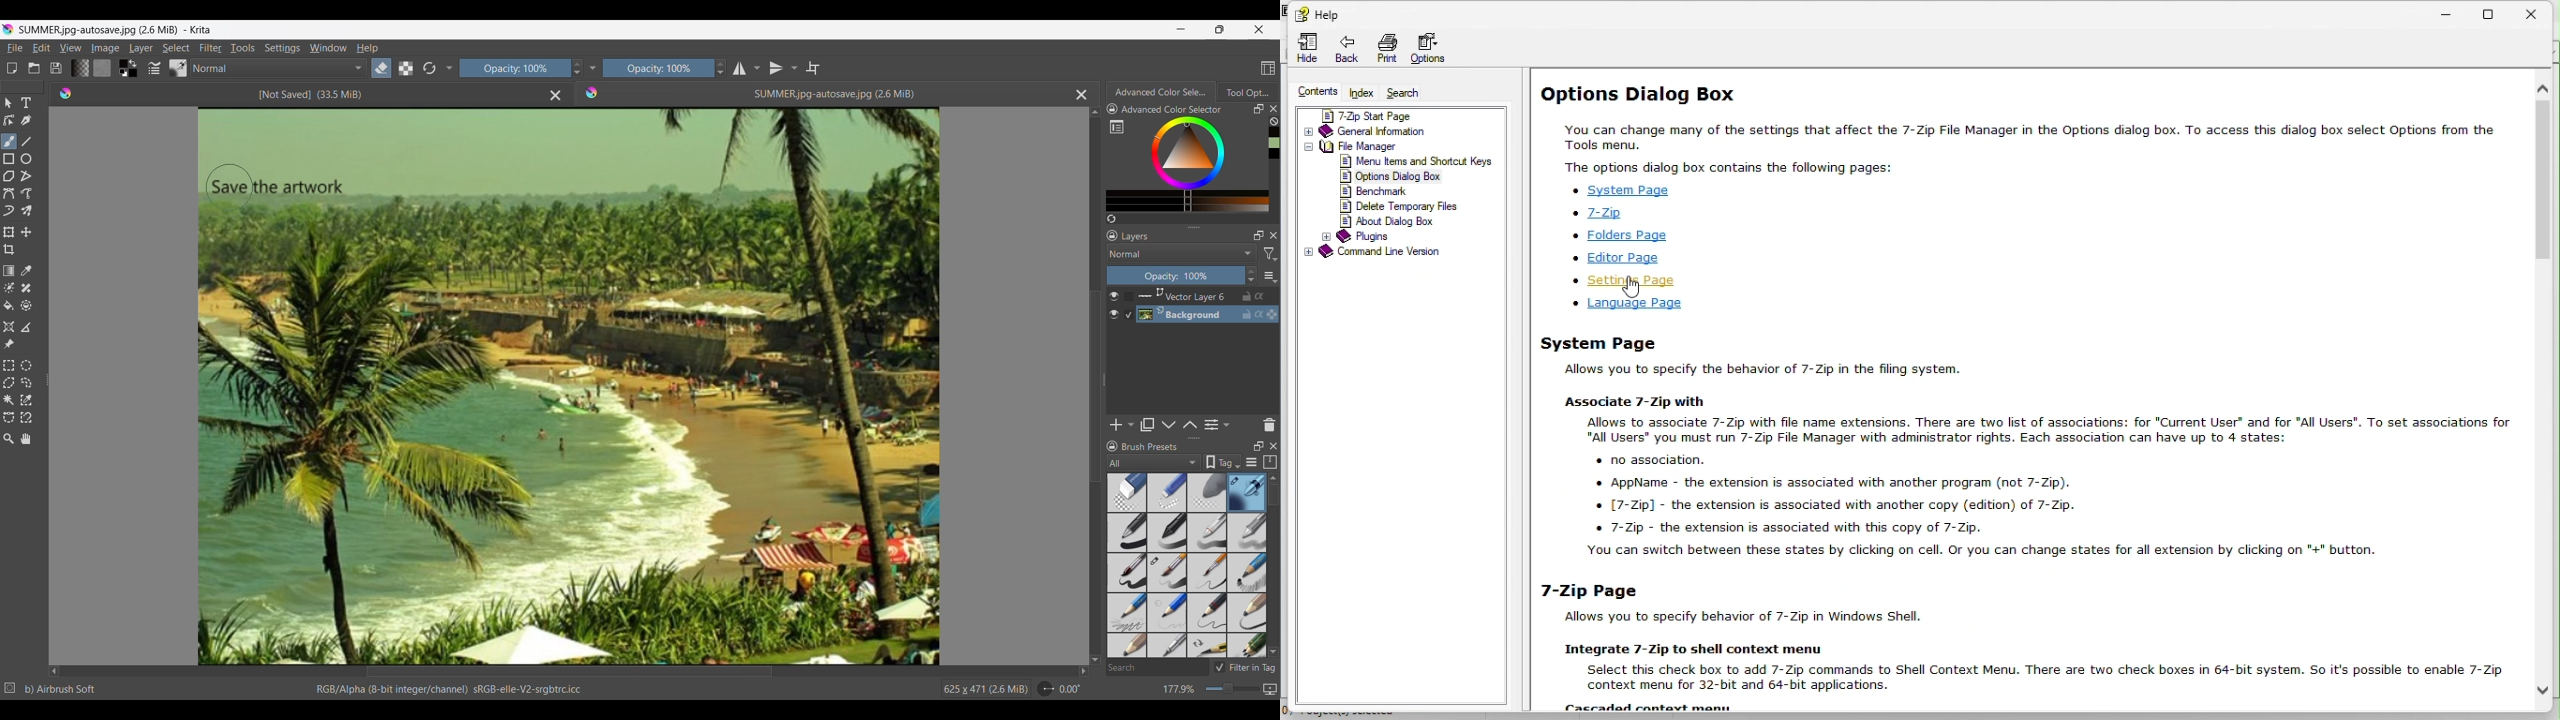 This screenshot has height=728, width=2576. Describe the element at coordinates (9, 211) in the screenshot. I see `Dynamic brush tool` at that location.